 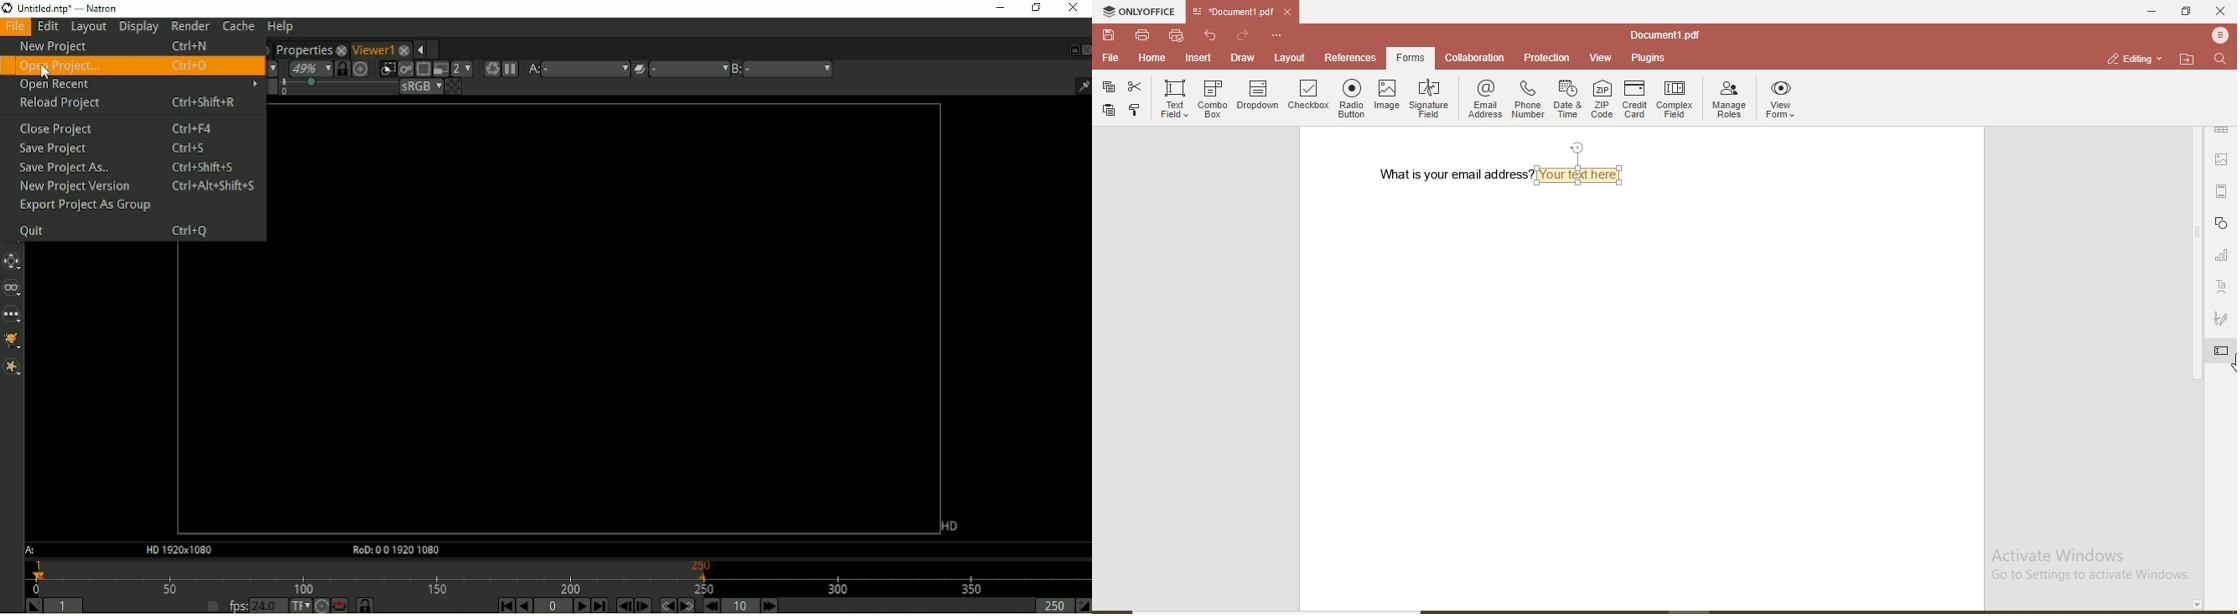 I want to click on onlyoffice, so click(x=1141, y=13).